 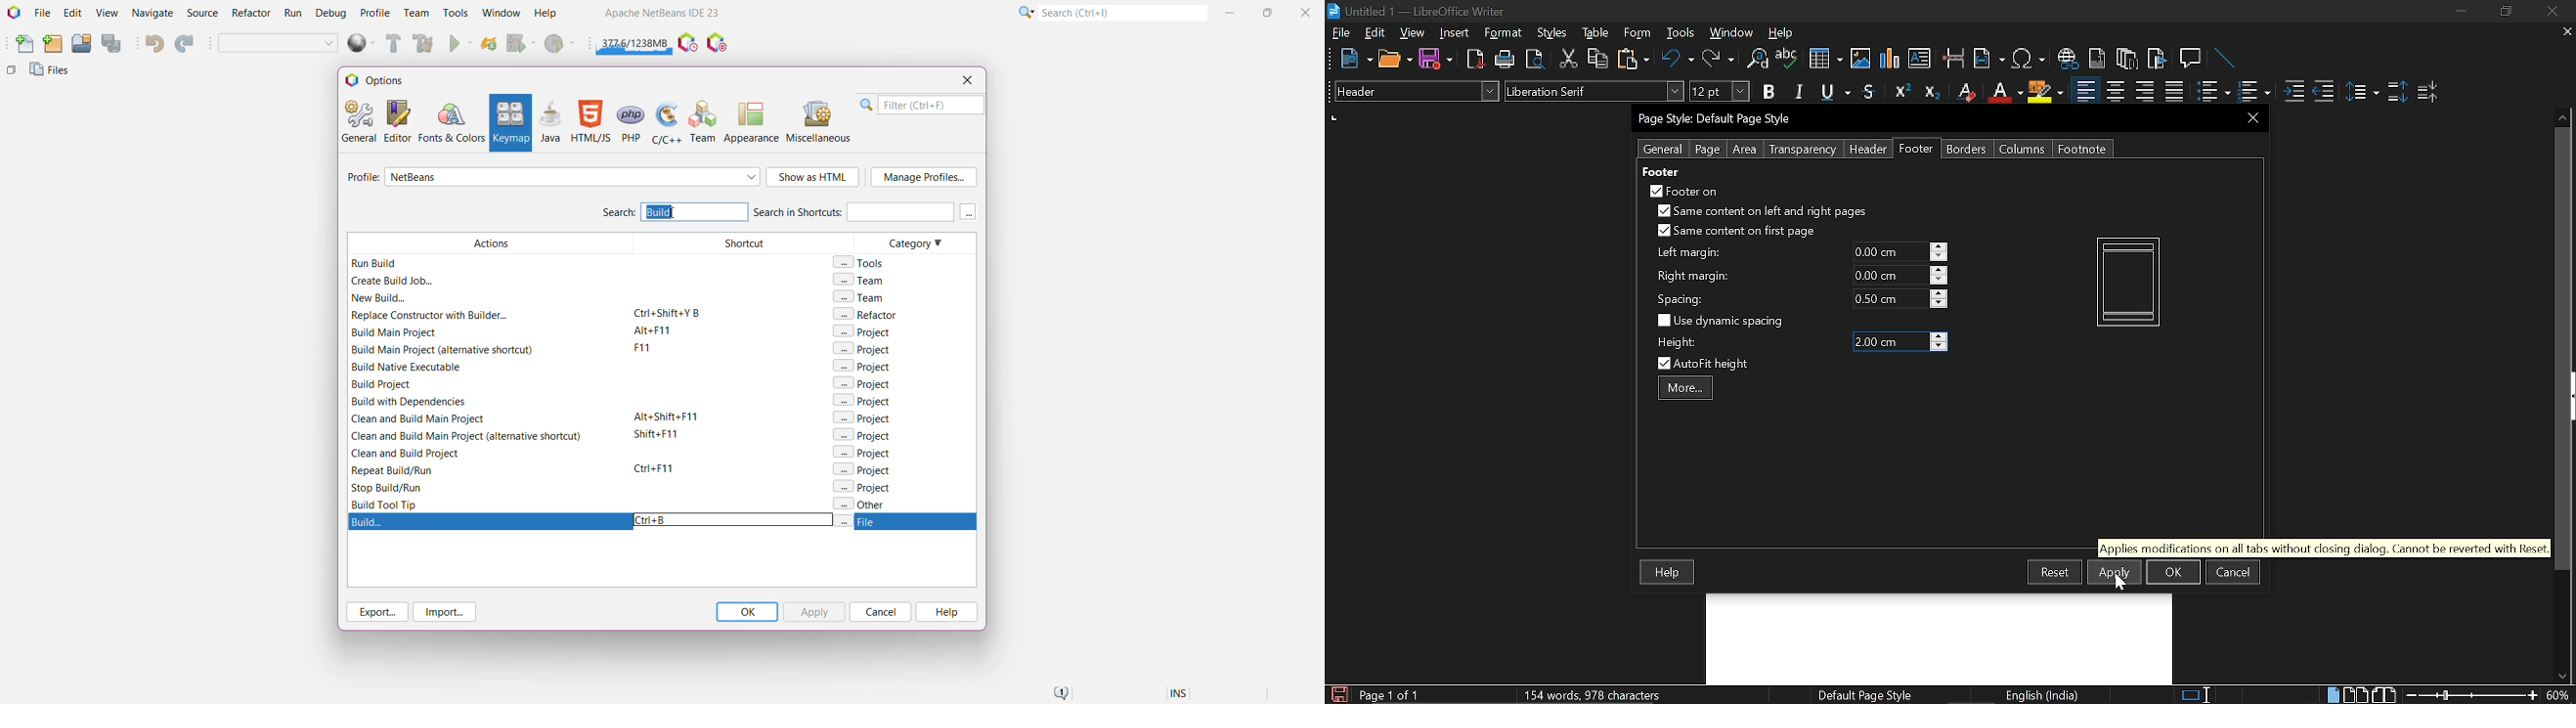 I want to click on Transparency, so click(x=1801, y=150).